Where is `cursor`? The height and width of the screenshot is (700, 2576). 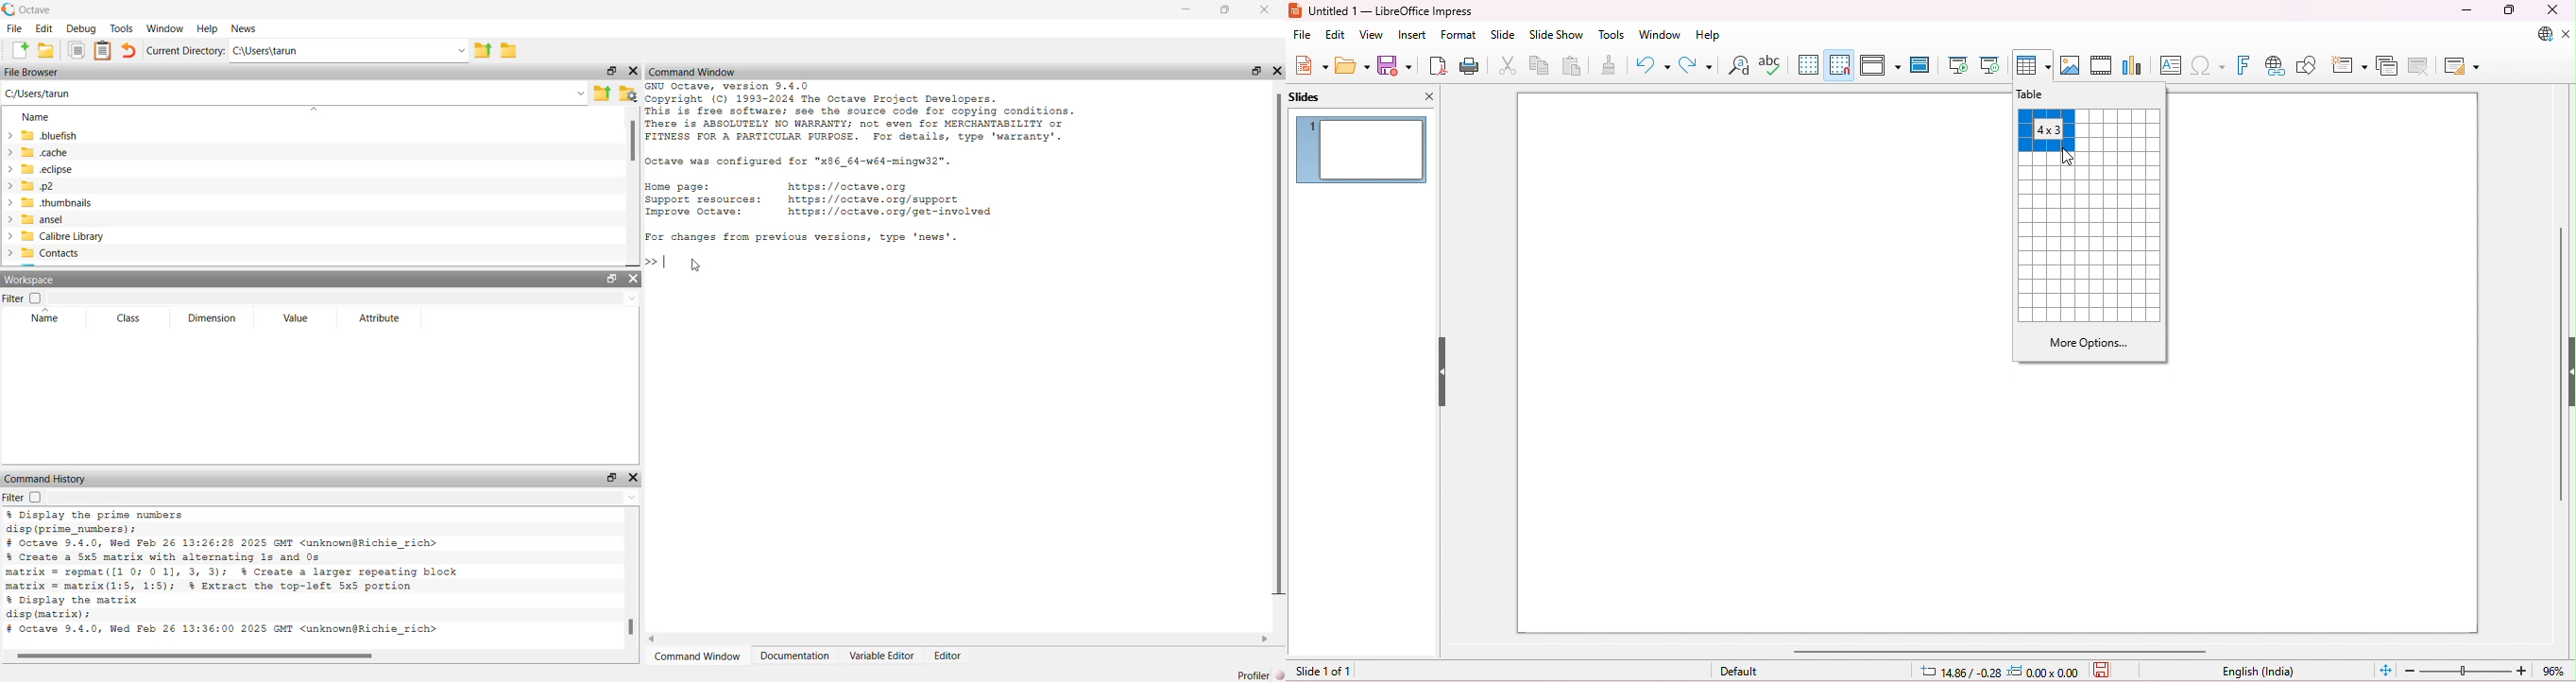 cursor is located at coordinates (2069, 159).